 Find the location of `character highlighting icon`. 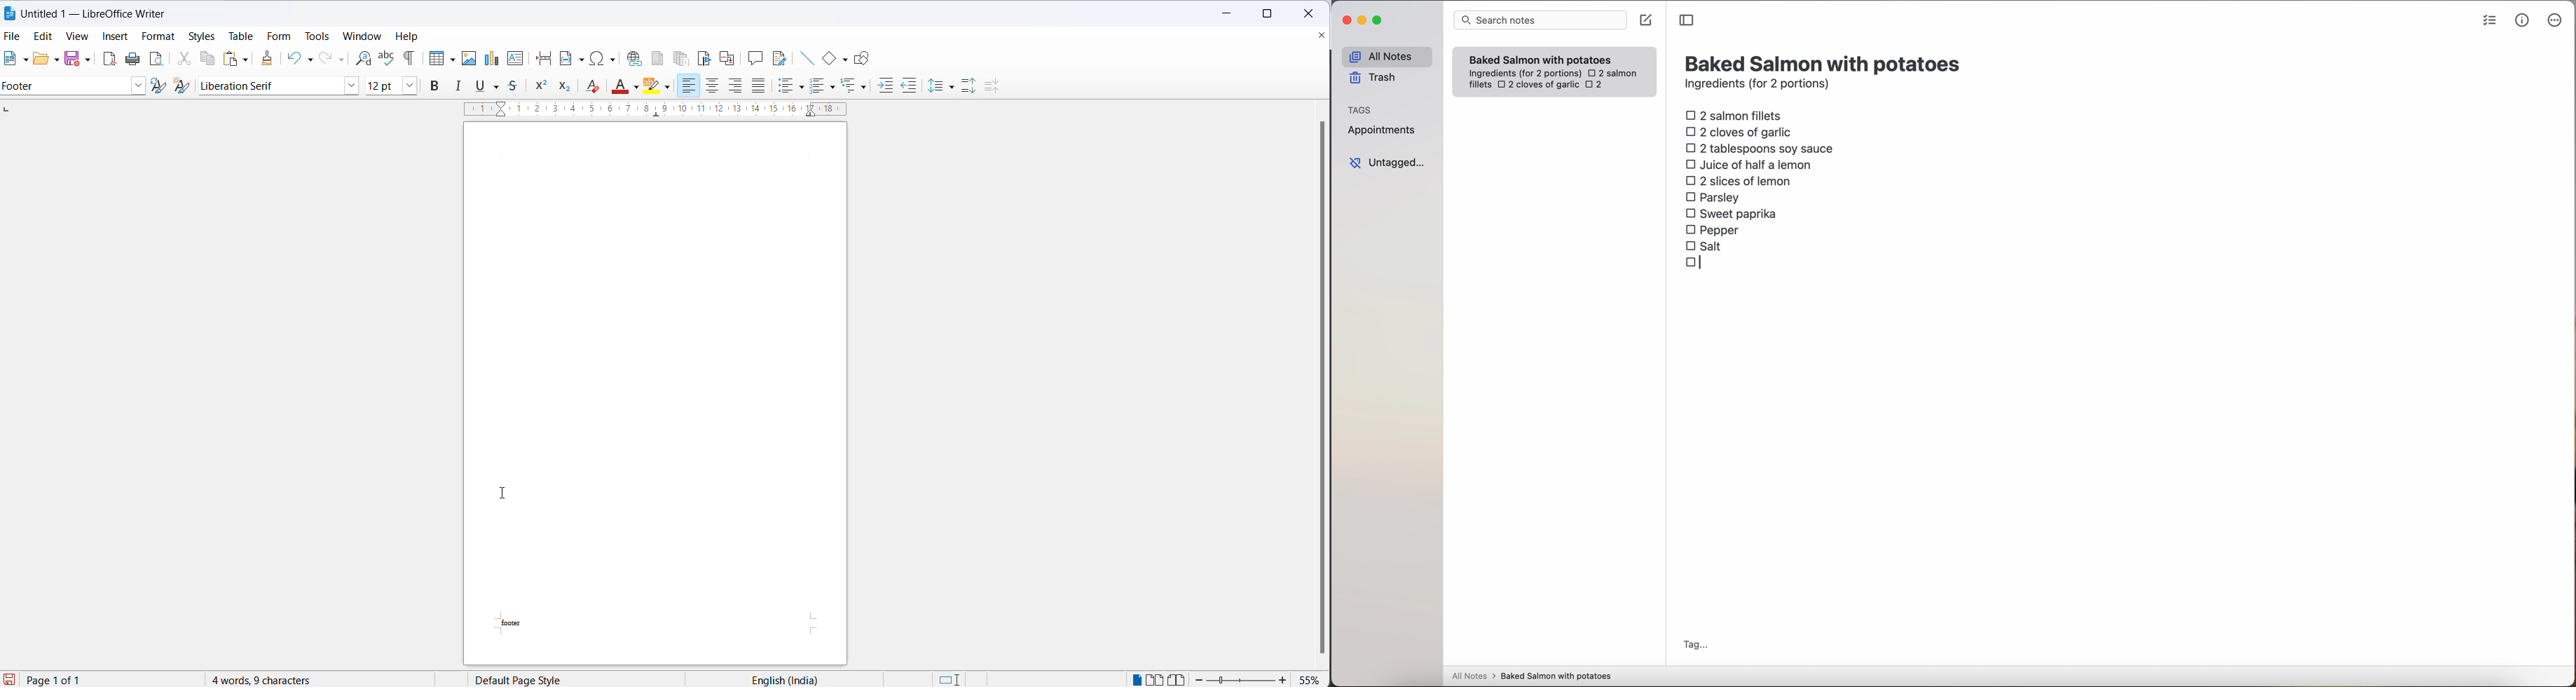

character highlighting icon is located at coordinates (653, 86).